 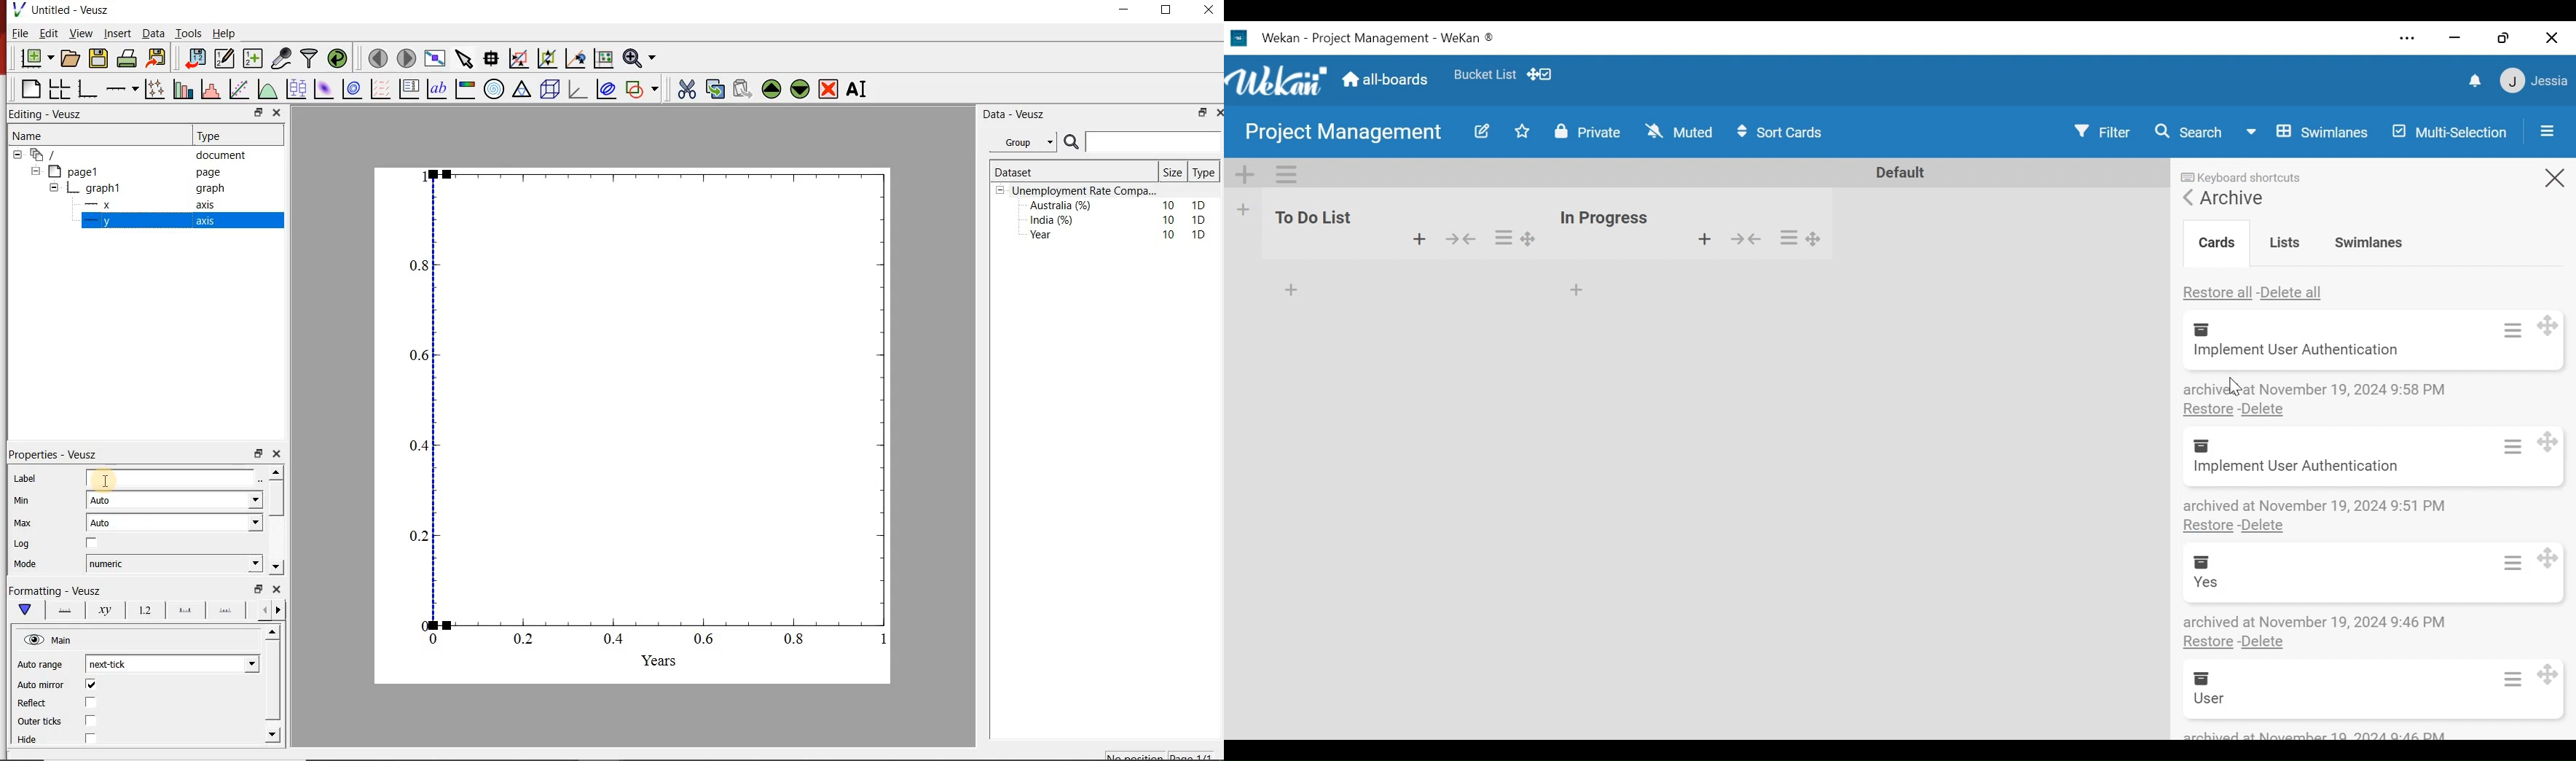 I want to click on image color bar, so click(x=465, y=90).